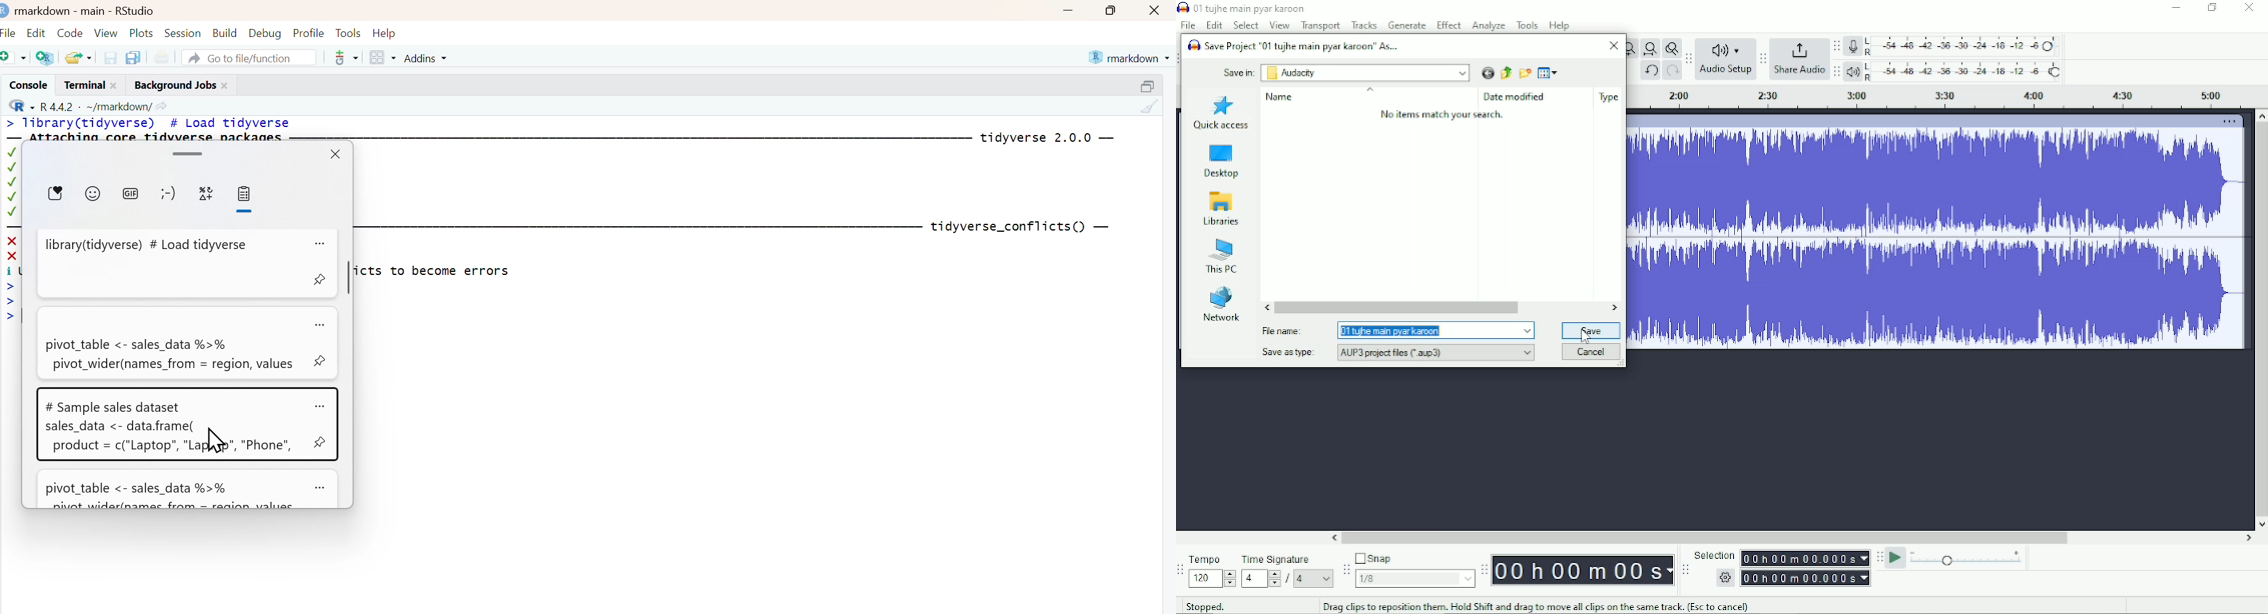 Image resolution: width=2268 pixels, height=616 pixels. I want to click on >, so click(9, 124).